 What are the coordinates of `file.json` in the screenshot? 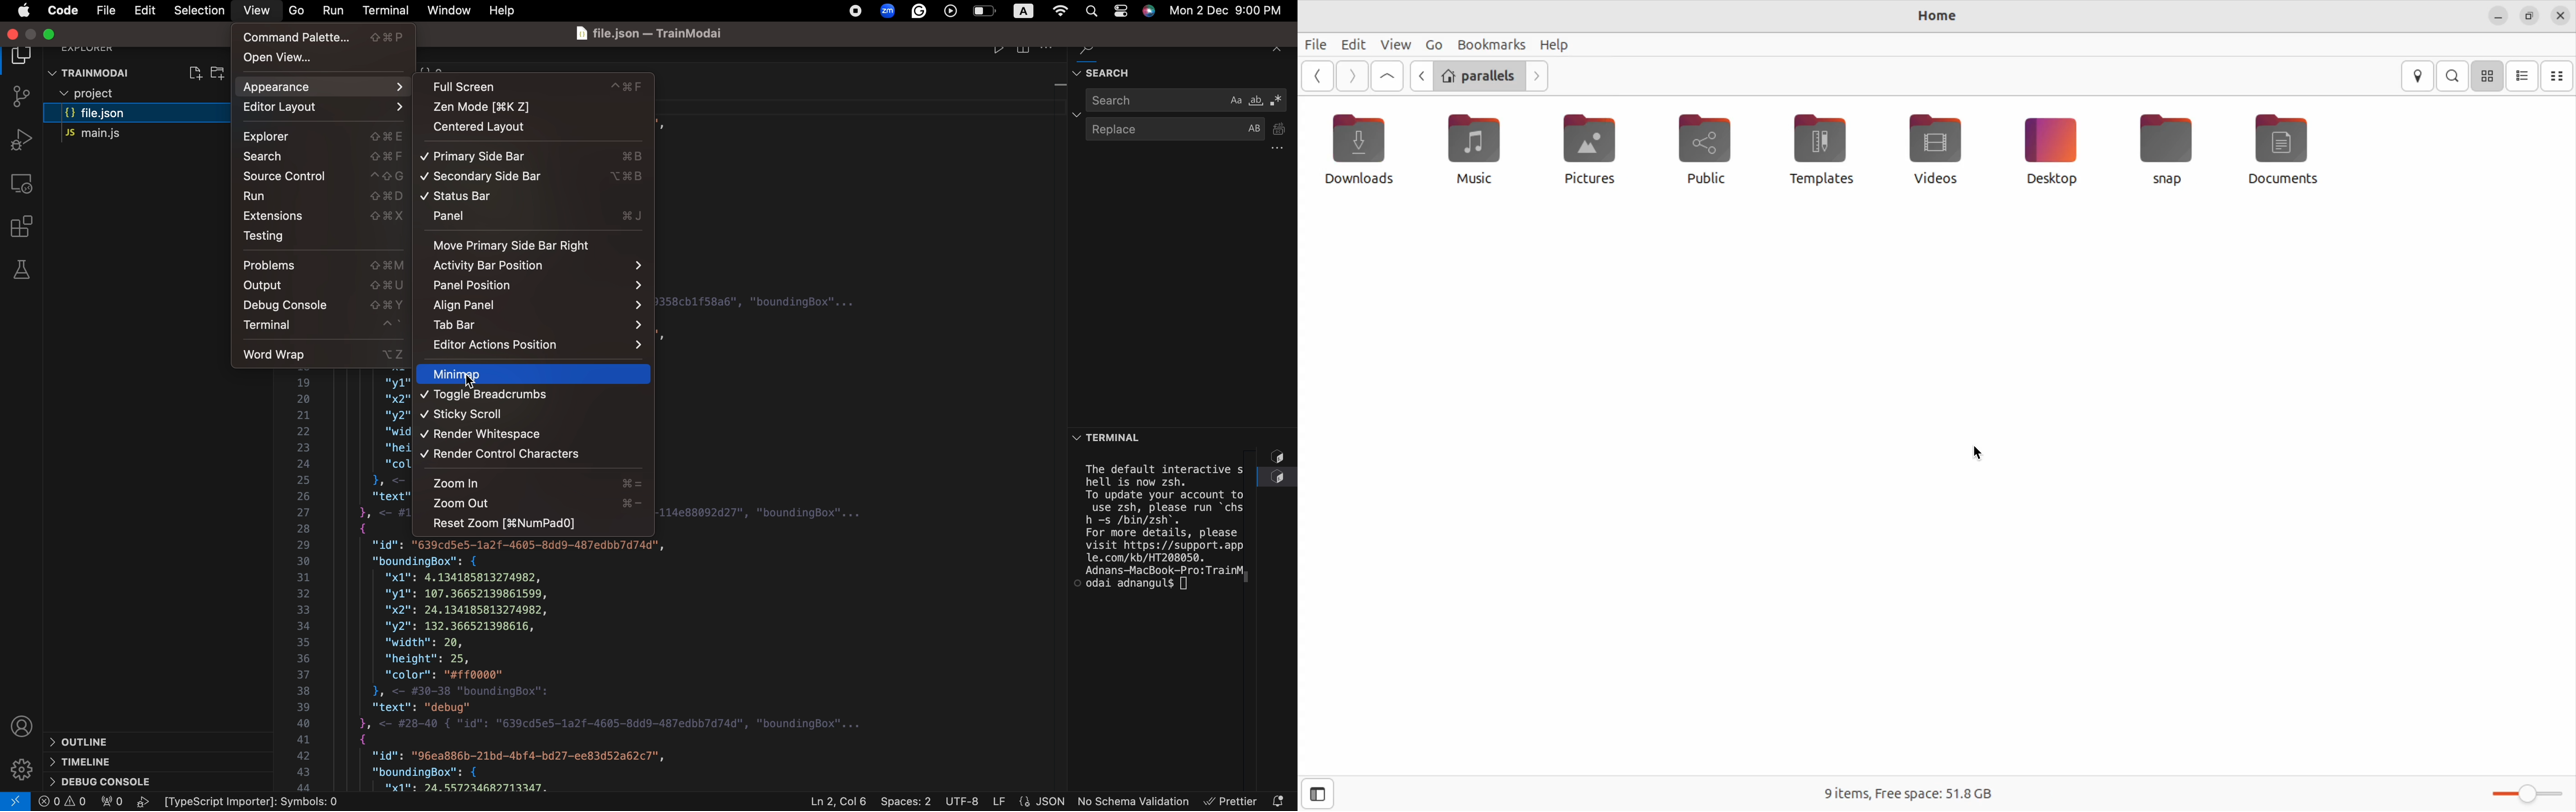 It's located at (135, 114).